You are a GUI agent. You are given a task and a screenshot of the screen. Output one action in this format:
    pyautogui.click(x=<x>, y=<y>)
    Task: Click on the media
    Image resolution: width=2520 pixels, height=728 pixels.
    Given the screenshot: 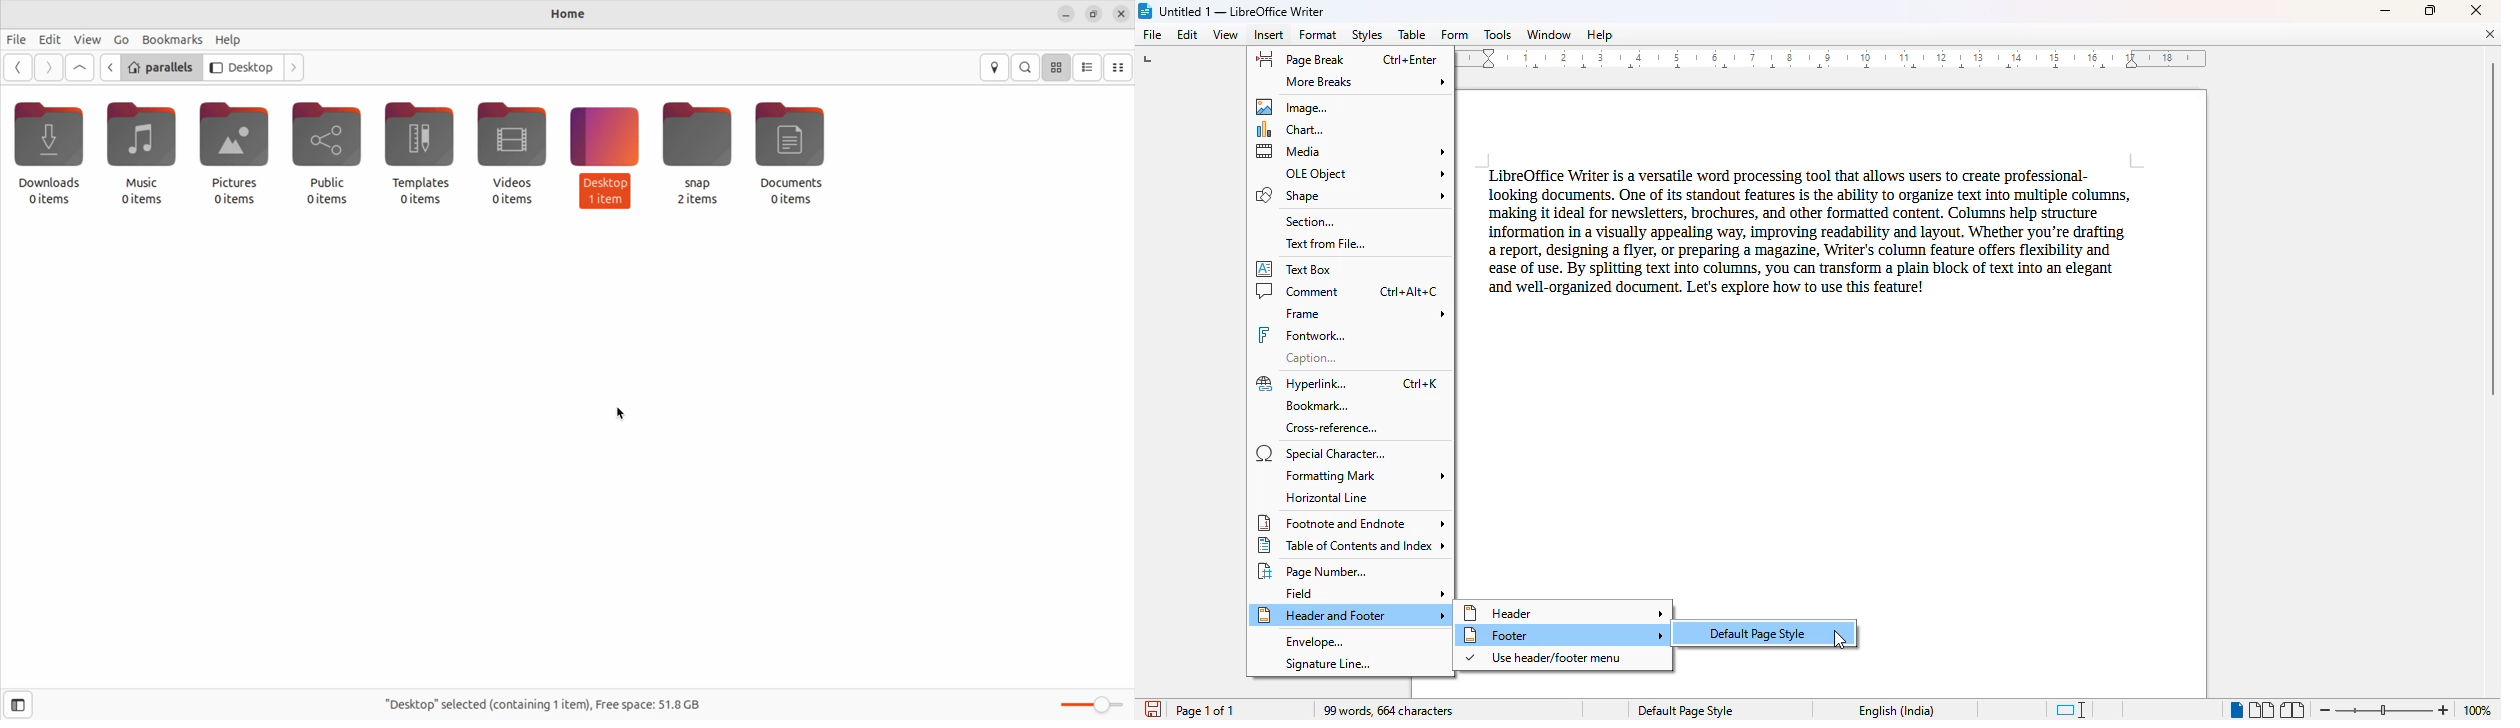 What is the action you would take?
    pyautogui.click(x=1352, y=151)
    